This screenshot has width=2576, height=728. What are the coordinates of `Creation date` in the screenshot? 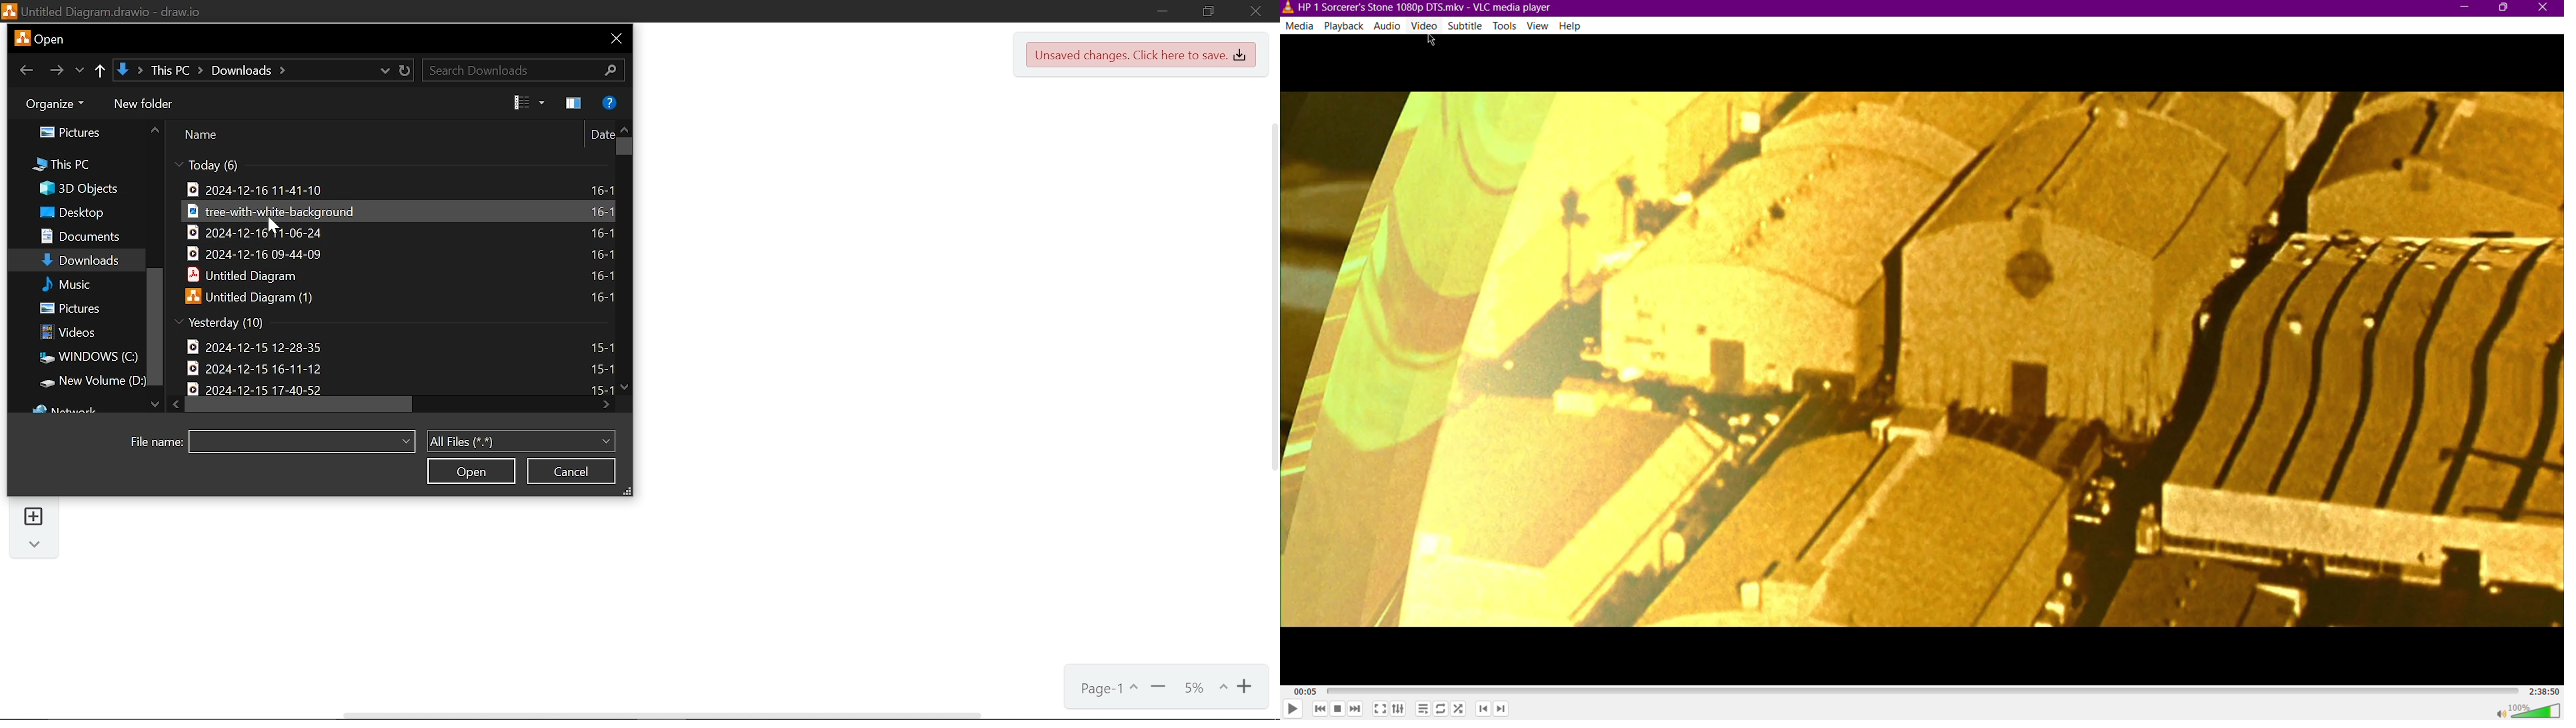 It's located at (262, 324).